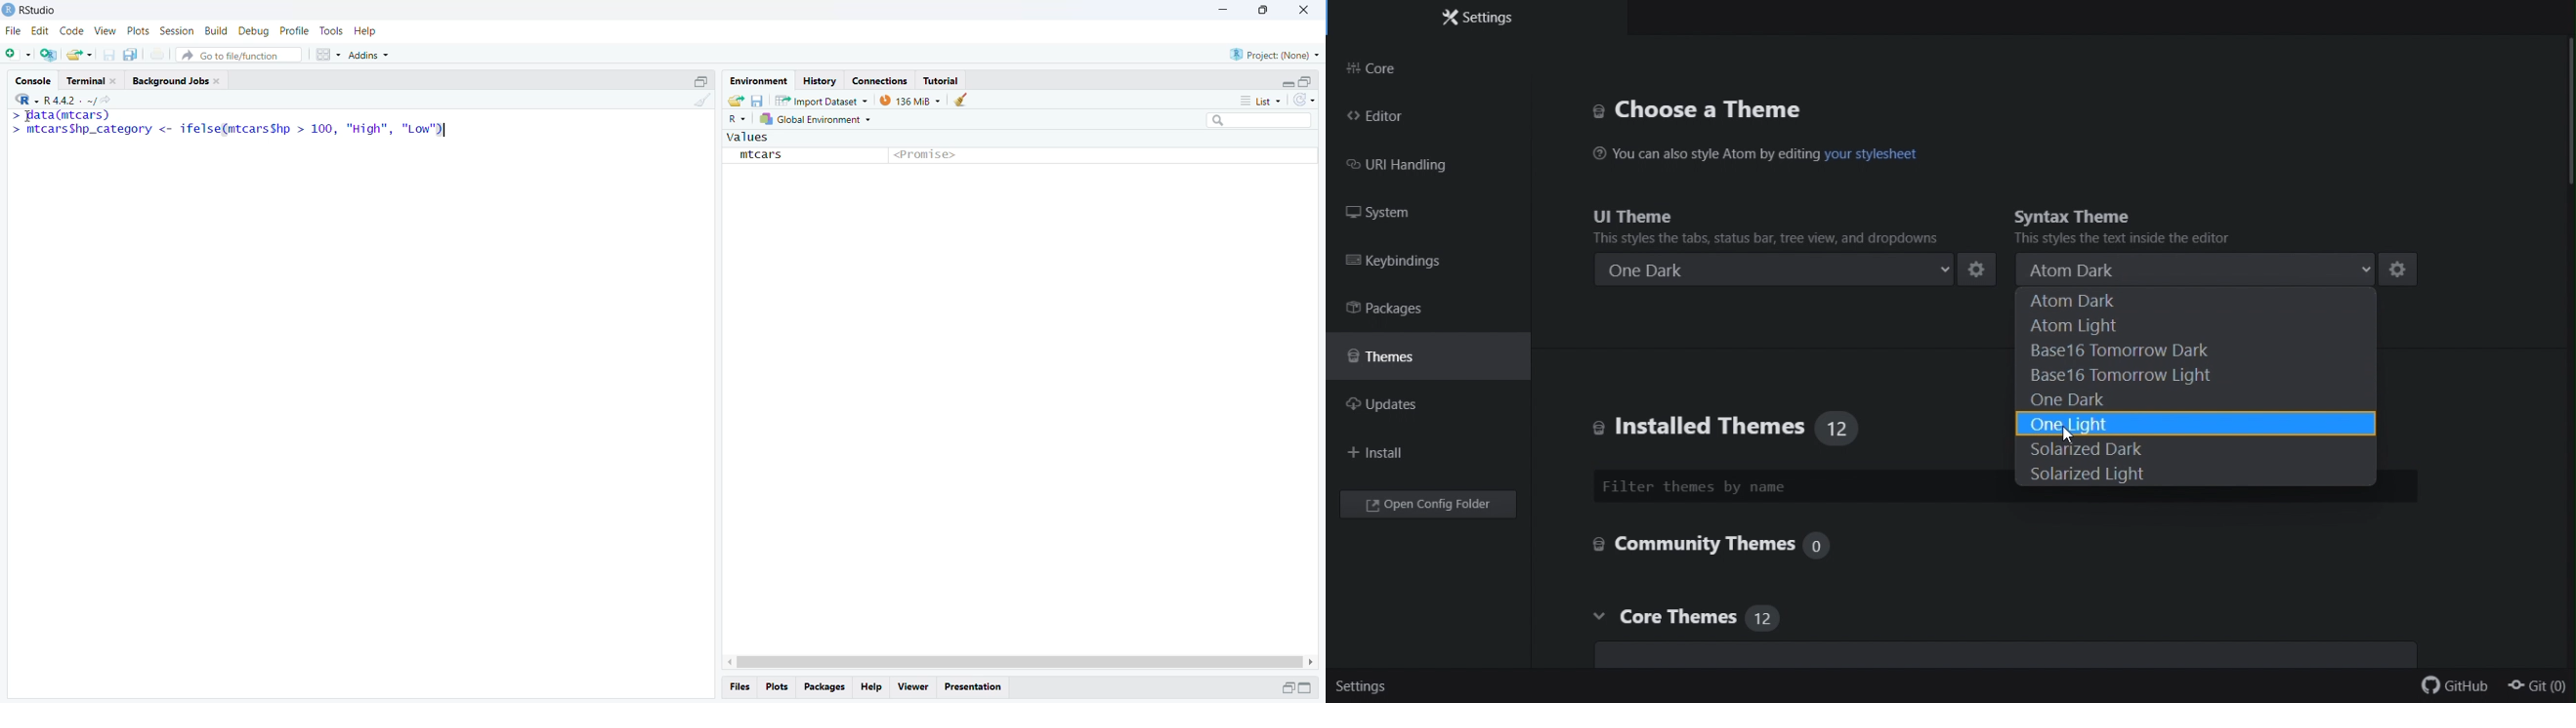  Describe the element at coordinates (826, 688) in the screenshot. I see `Packages` at that location.